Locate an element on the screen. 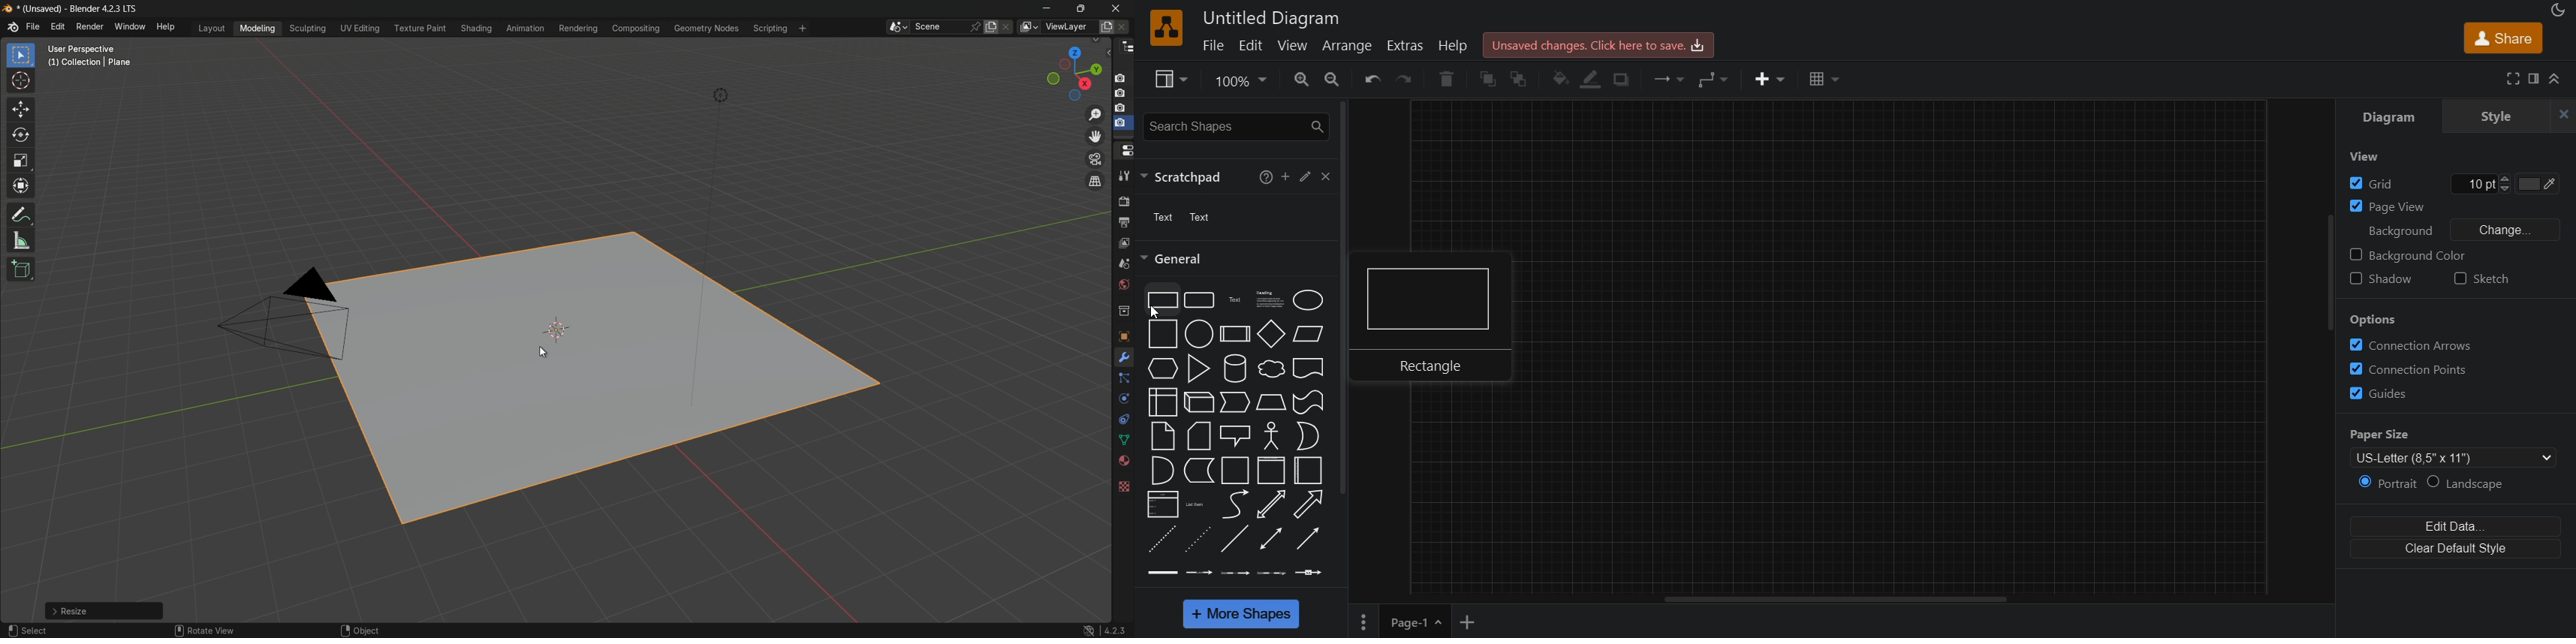 The width and height of the screenshot is (2576, 644). layout is located at coordinates (214, 27).